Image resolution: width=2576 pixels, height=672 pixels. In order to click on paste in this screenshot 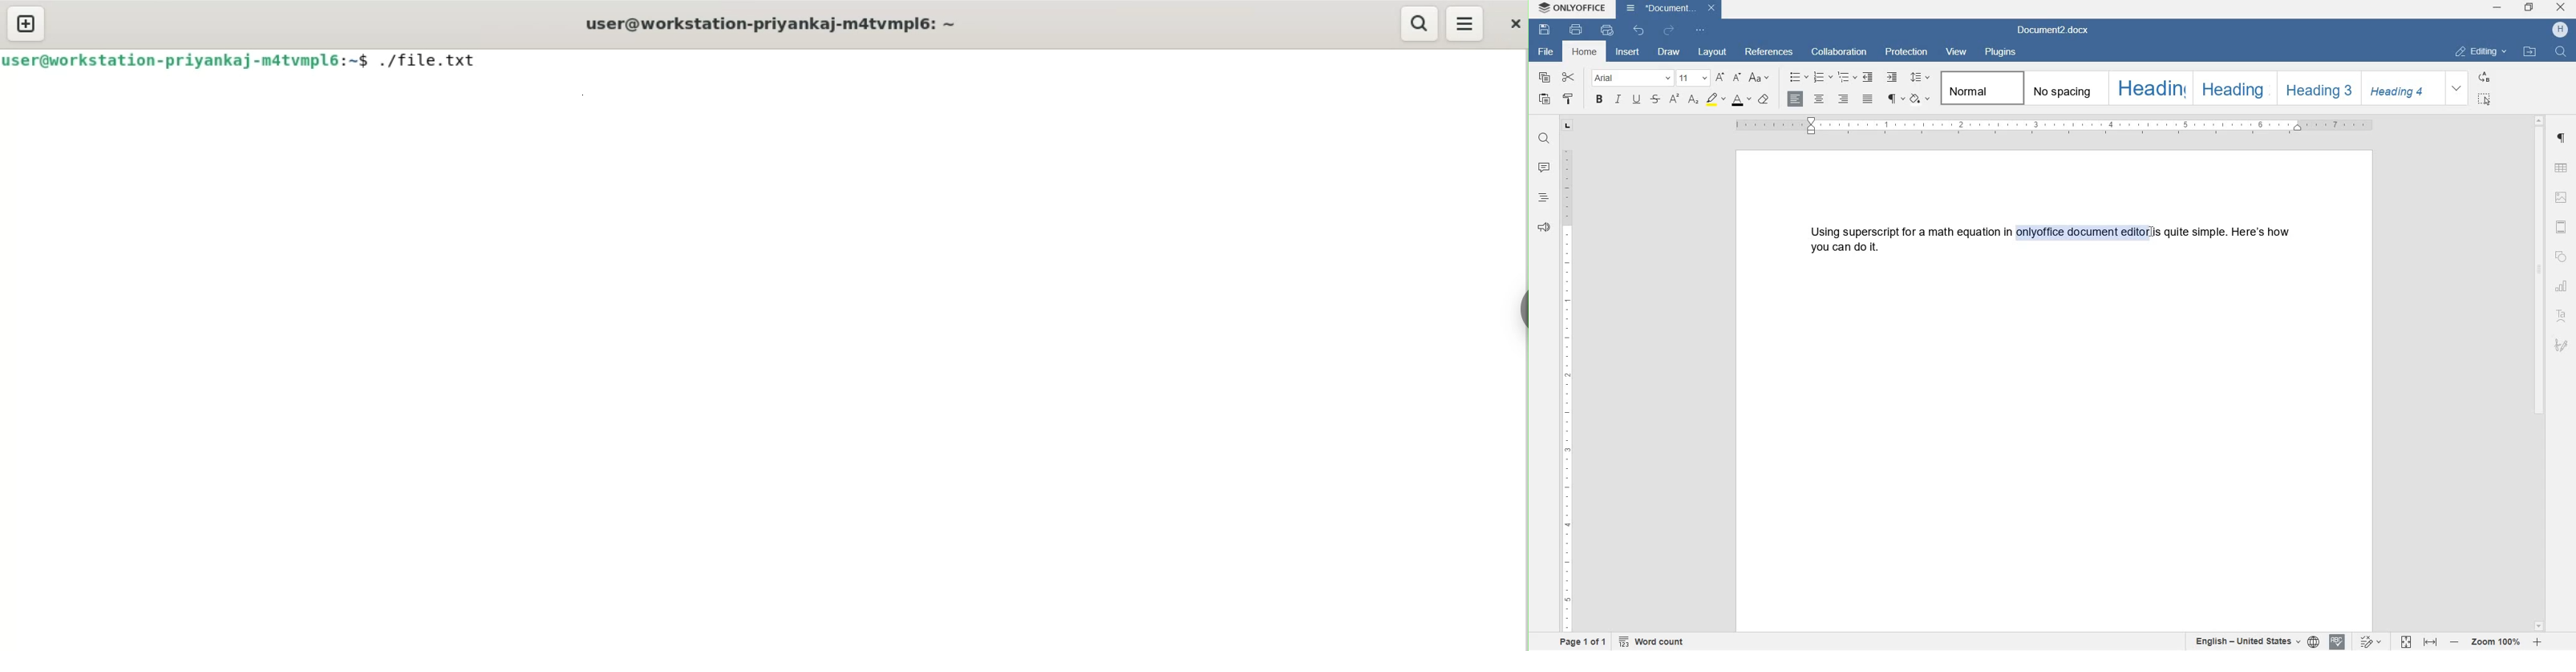, I will do `click(1544, 100)`.